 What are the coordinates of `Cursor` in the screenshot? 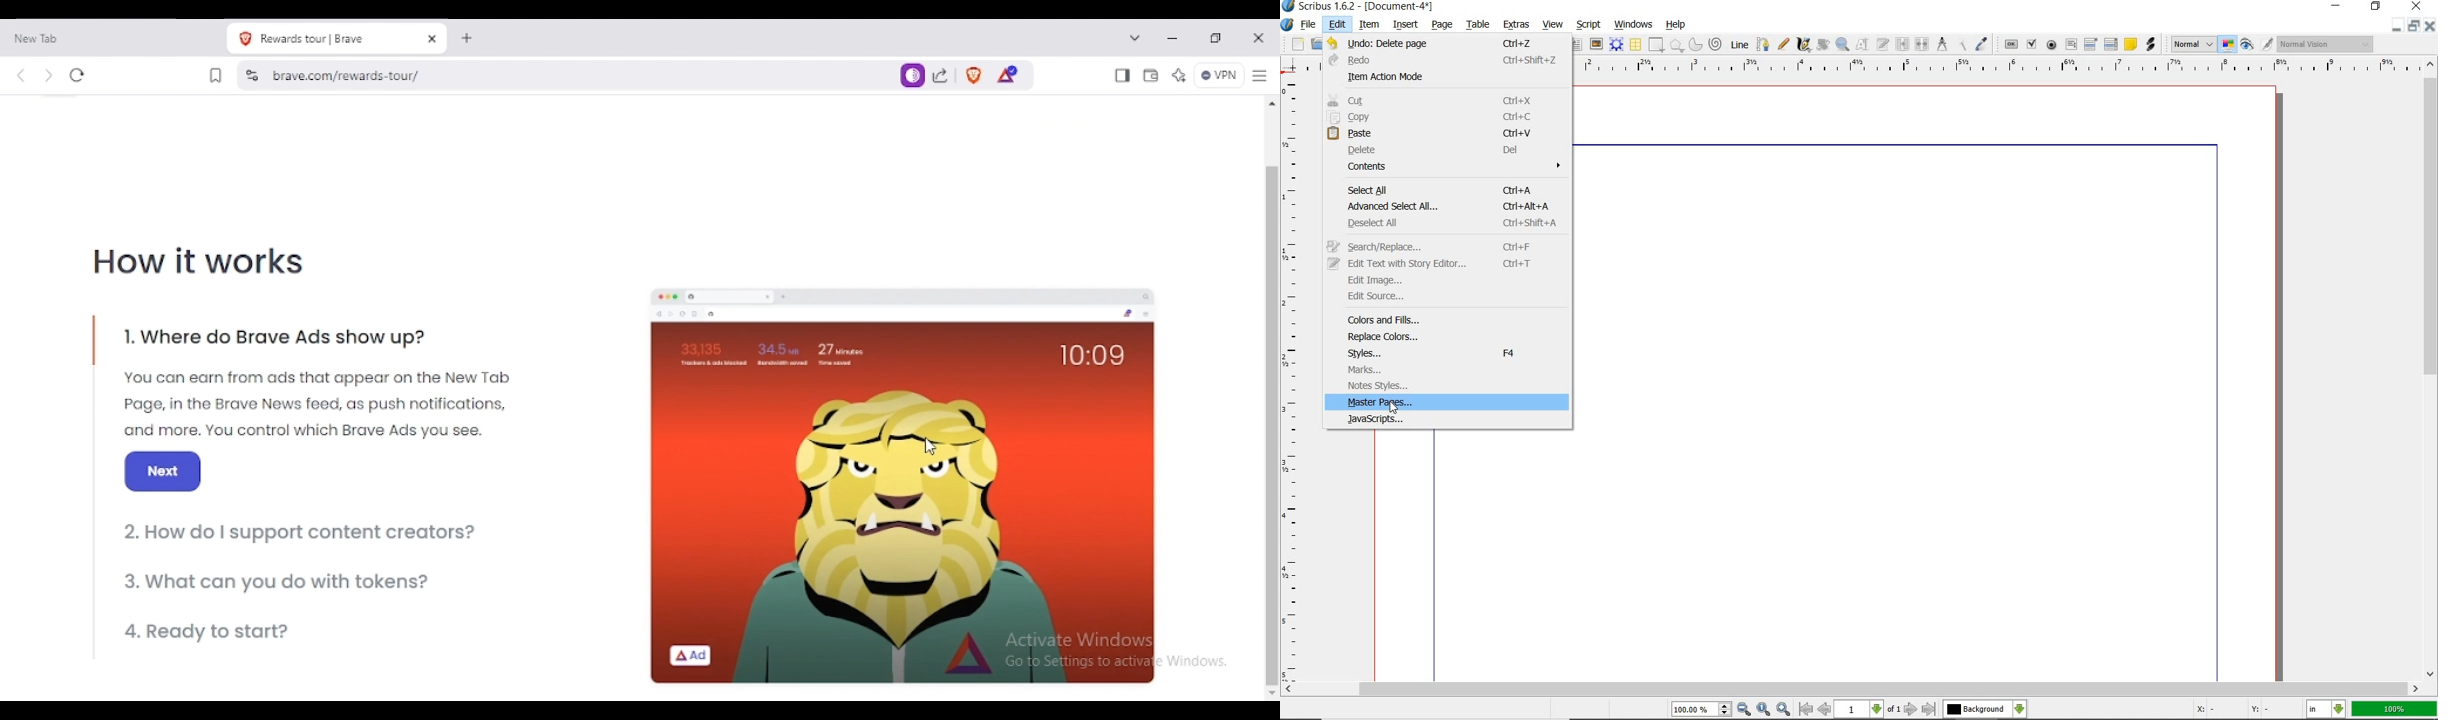 It's located at (1394, 408).